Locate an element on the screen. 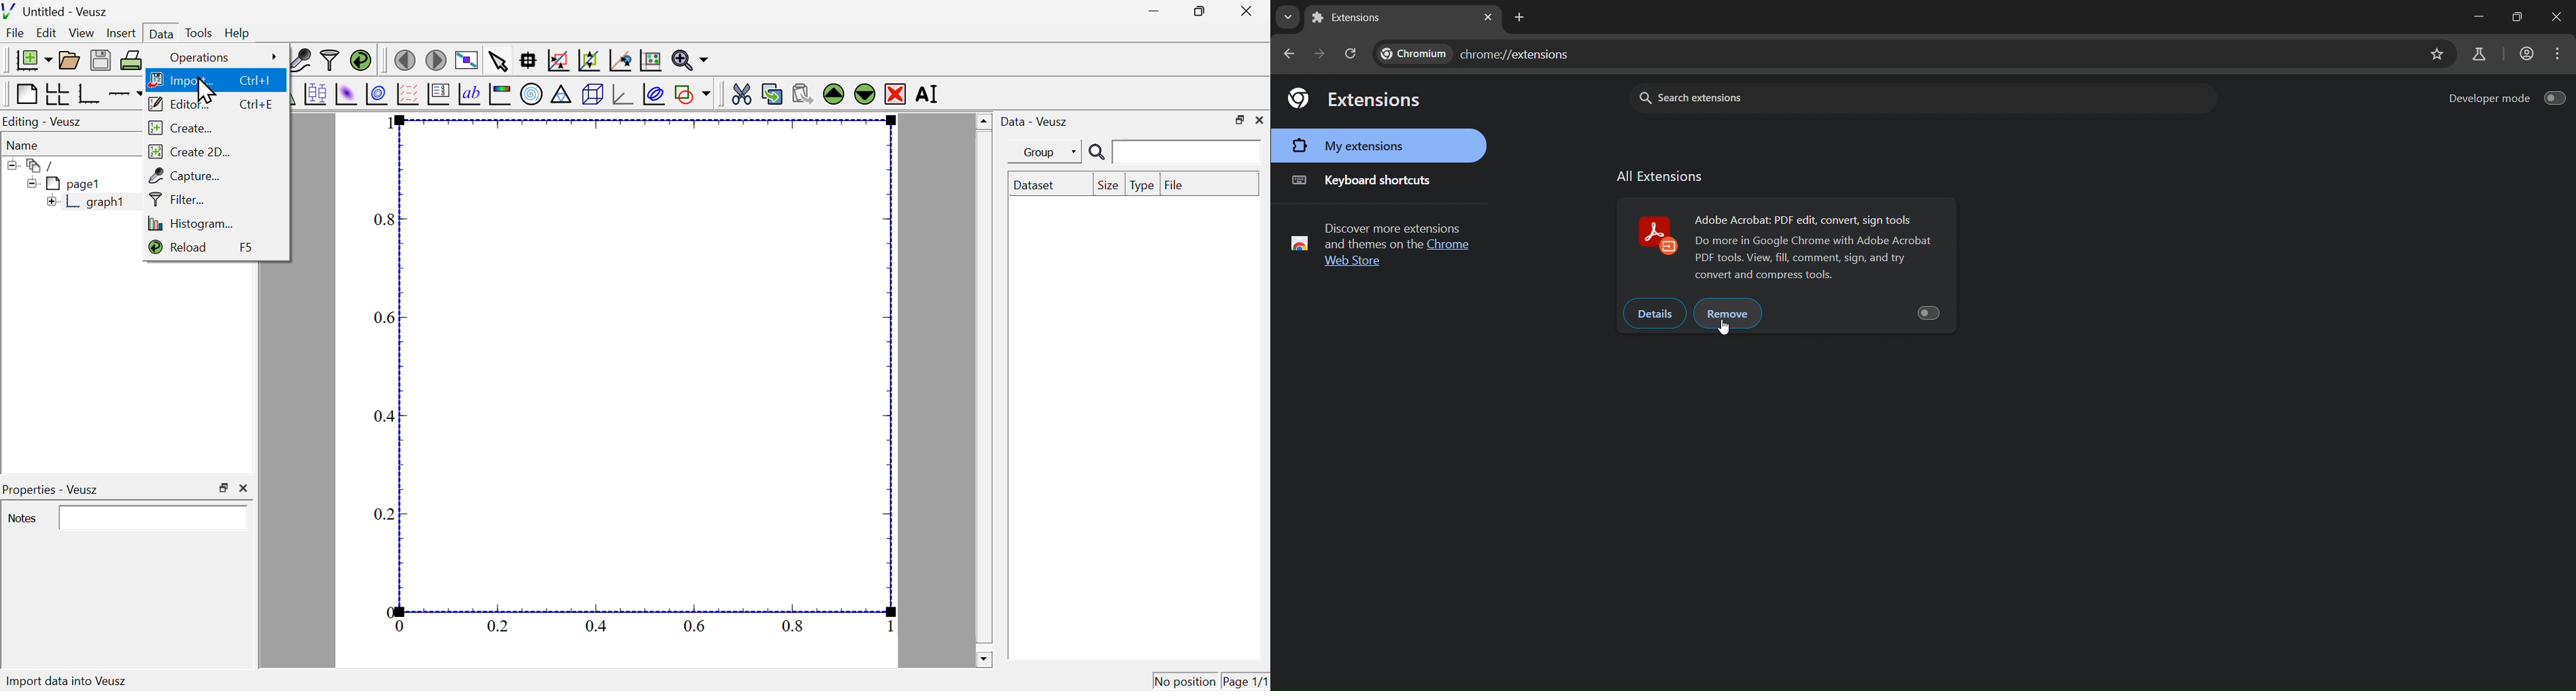 The width and height of the screenshot is (2576, 700). button is located at coordinates (1929, 315).